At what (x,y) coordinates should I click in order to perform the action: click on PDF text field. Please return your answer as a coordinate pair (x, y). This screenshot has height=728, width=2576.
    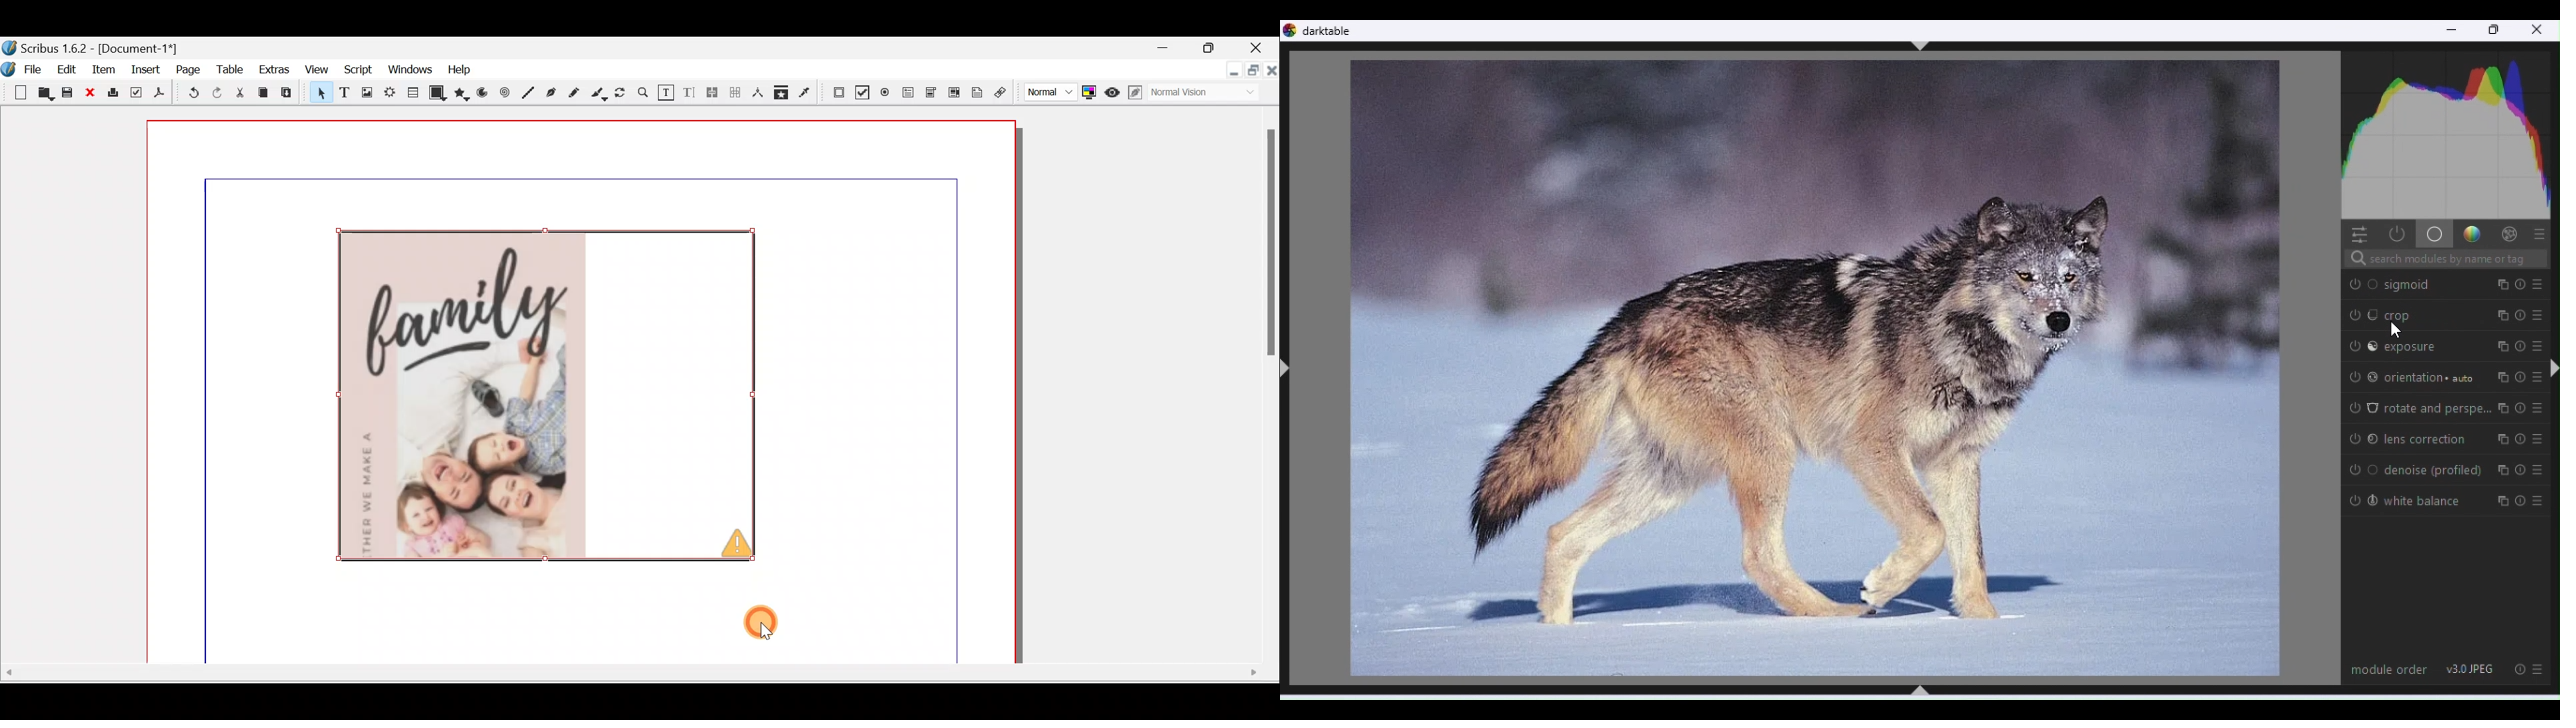
    Looking at the image, I should click on (907, 93).